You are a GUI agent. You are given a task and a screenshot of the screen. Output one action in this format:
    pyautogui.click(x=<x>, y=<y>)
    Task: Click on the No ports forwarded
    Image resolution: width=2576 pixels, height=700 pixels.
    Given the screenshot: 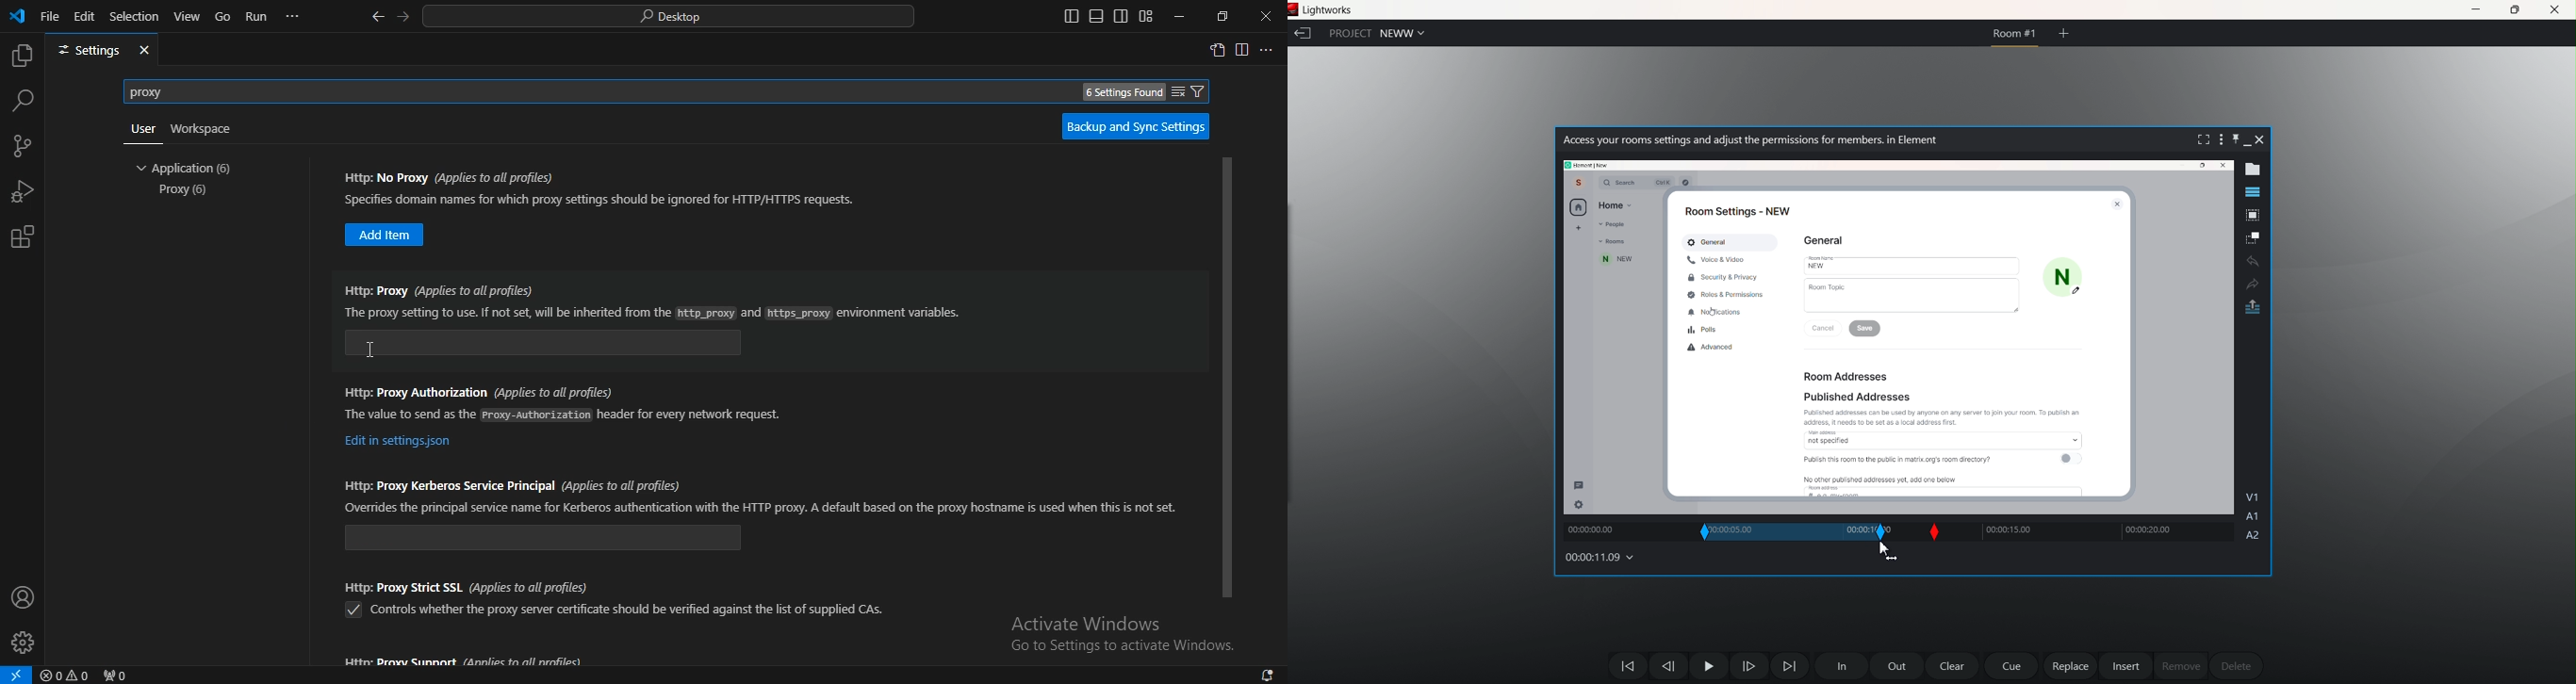 What is the action you would take?
    pyautogui.click(x=118, y=674)
    